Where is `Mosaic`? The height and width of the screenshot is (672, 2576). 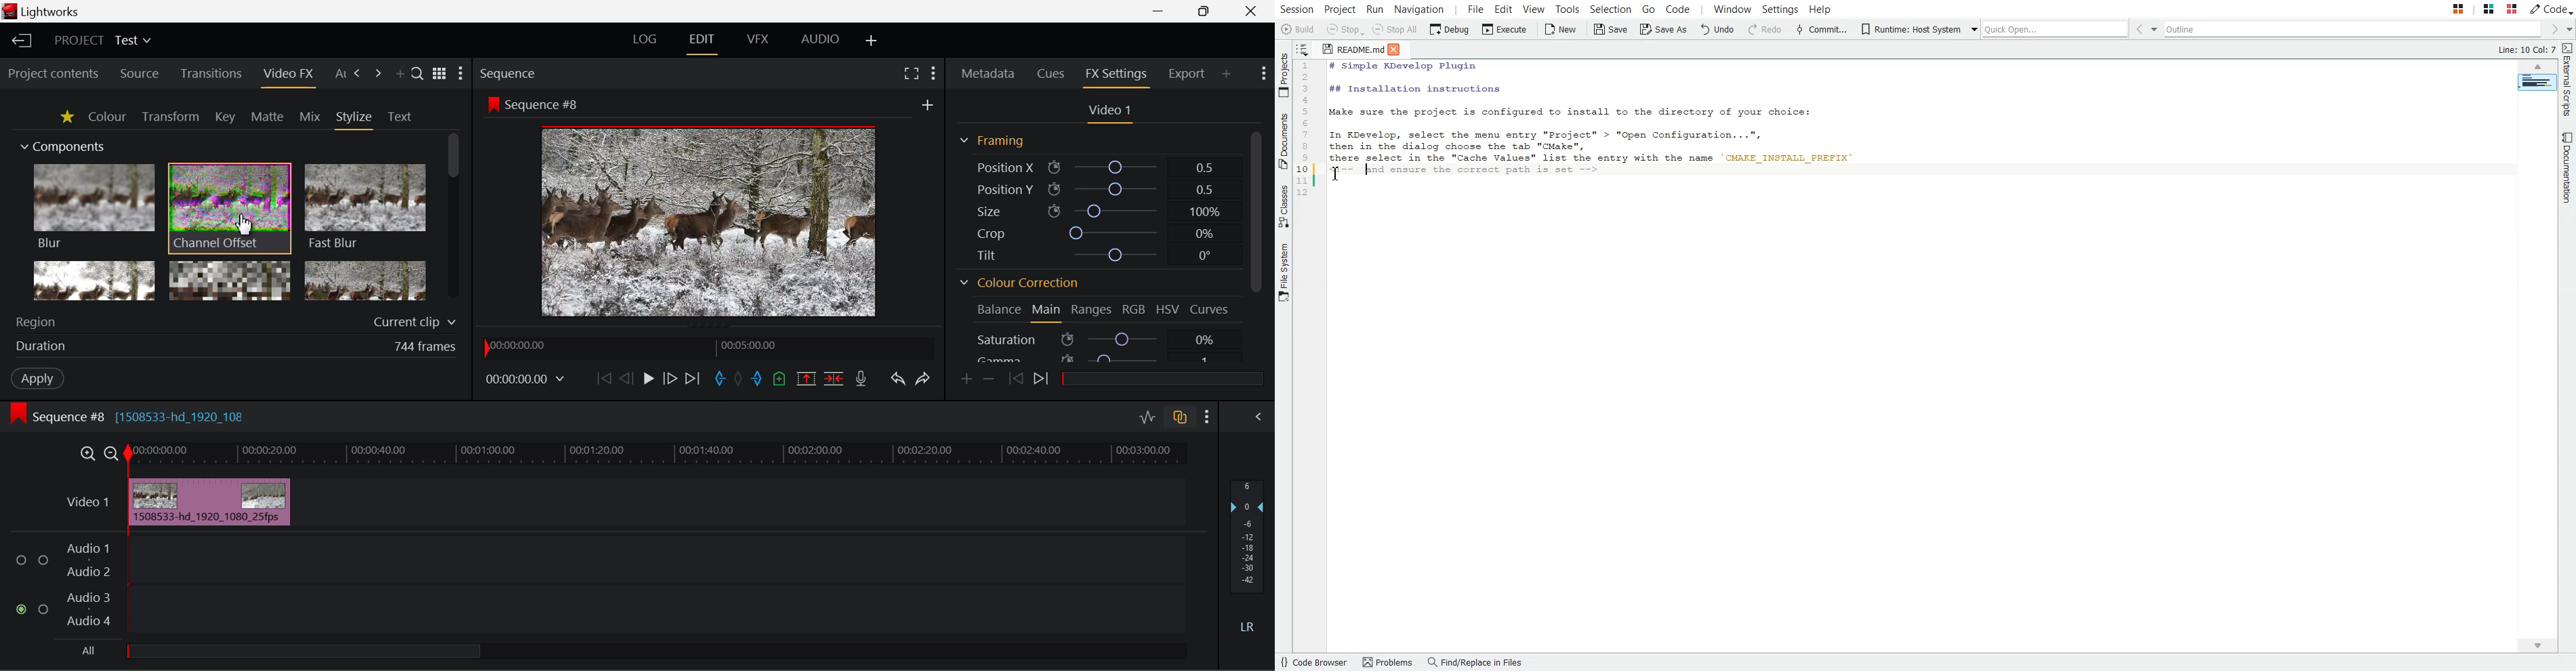 Mosaic is located at coordinates (230, 280).